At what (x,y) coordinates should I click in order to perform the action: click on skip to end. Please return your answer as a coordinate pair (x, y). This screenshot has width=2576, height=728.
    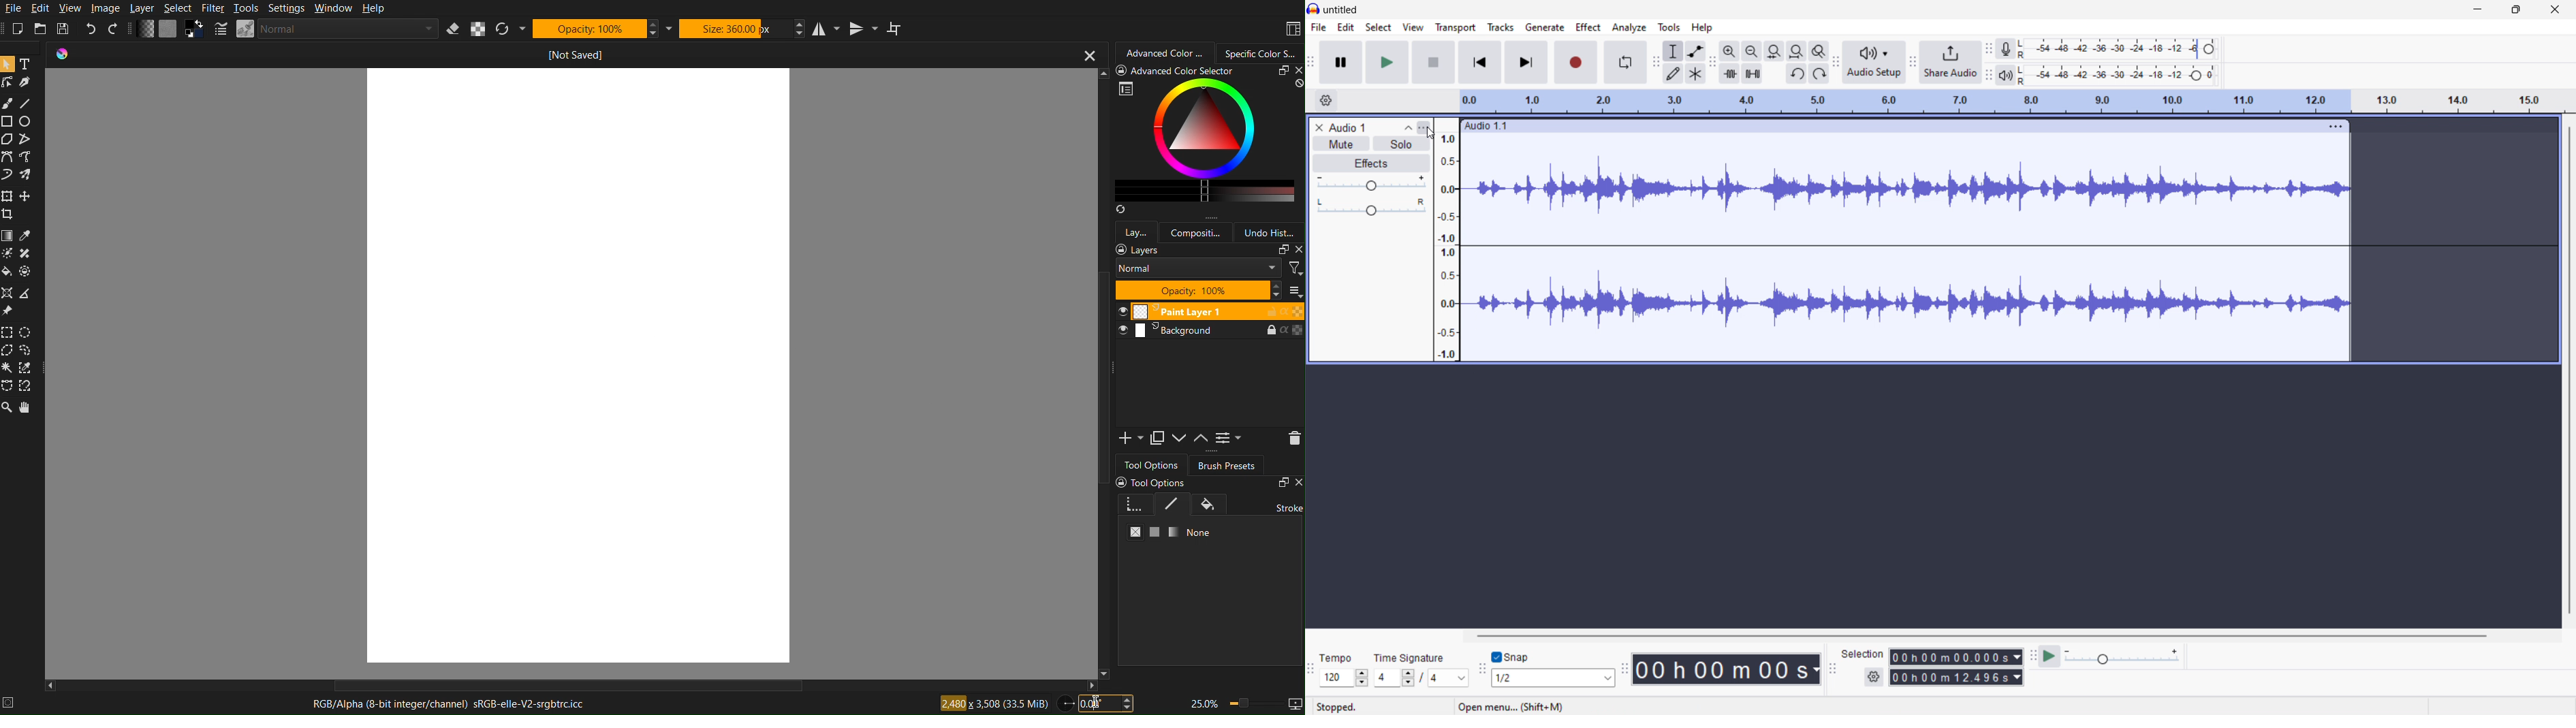
    Looking at the image, I should click on (1528, 62).